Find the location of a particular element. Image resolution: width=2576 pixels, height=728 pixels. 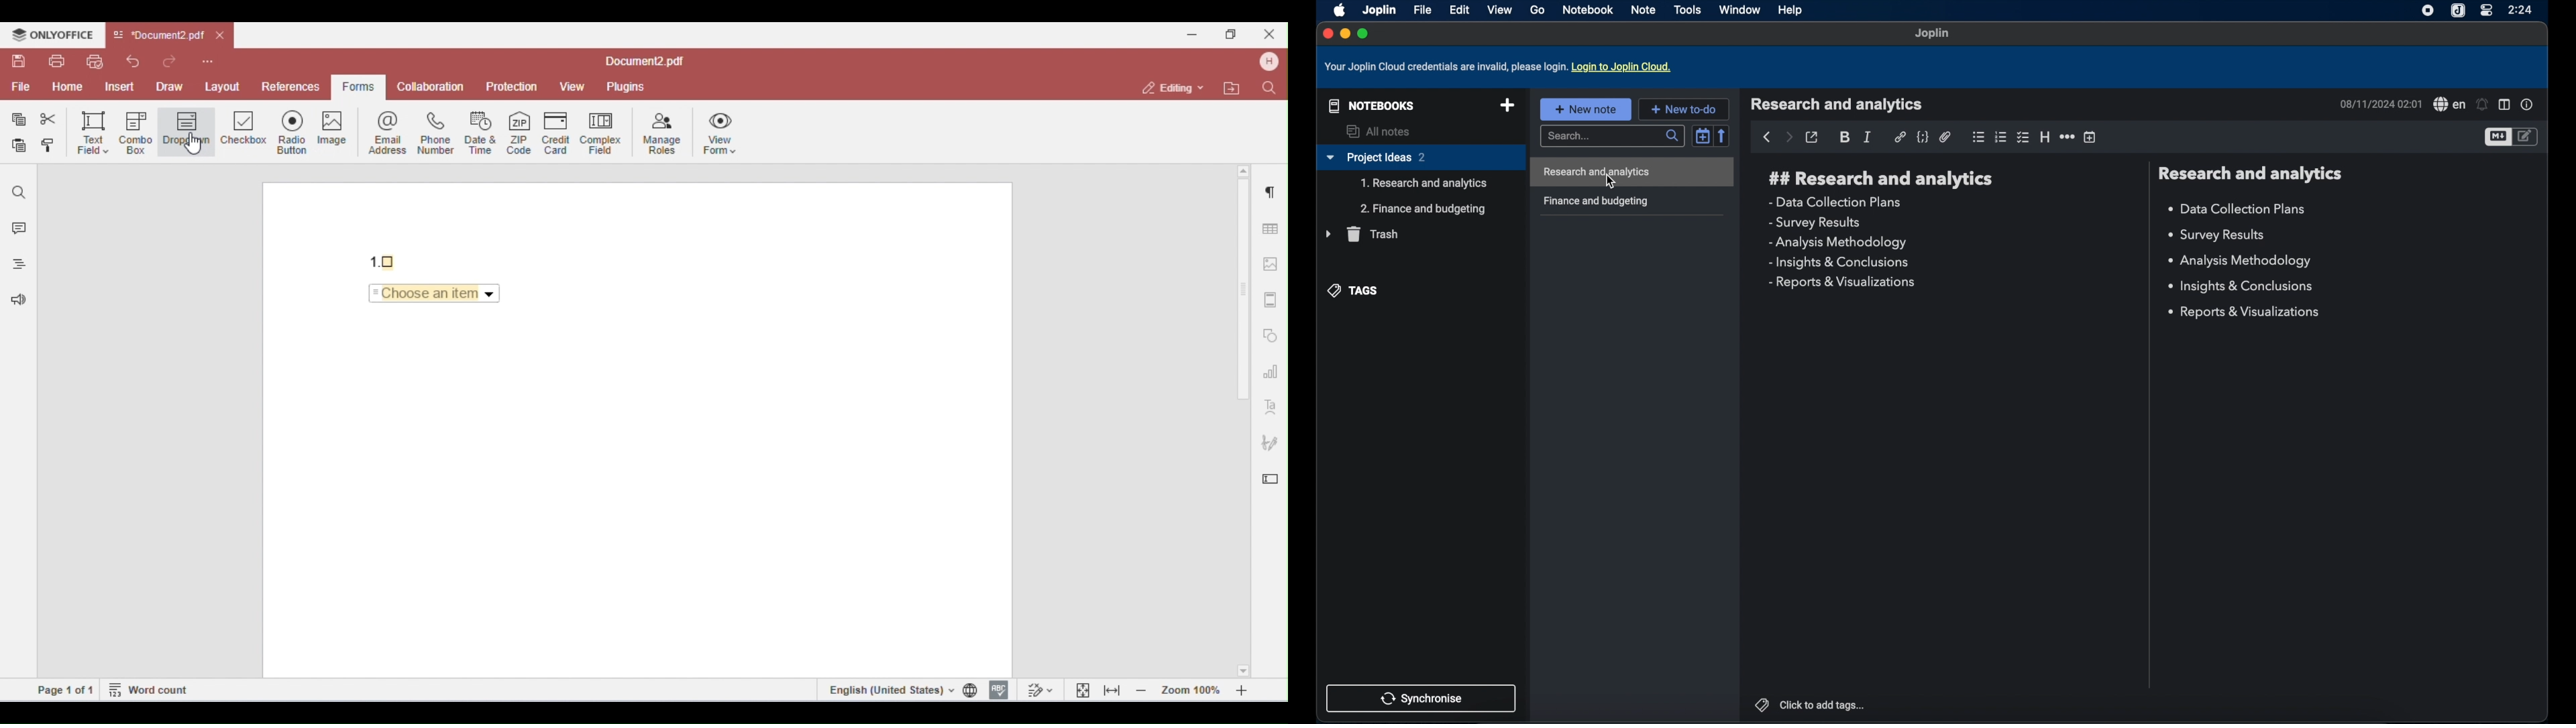

set alarm is located at coordinates (2483, 105).